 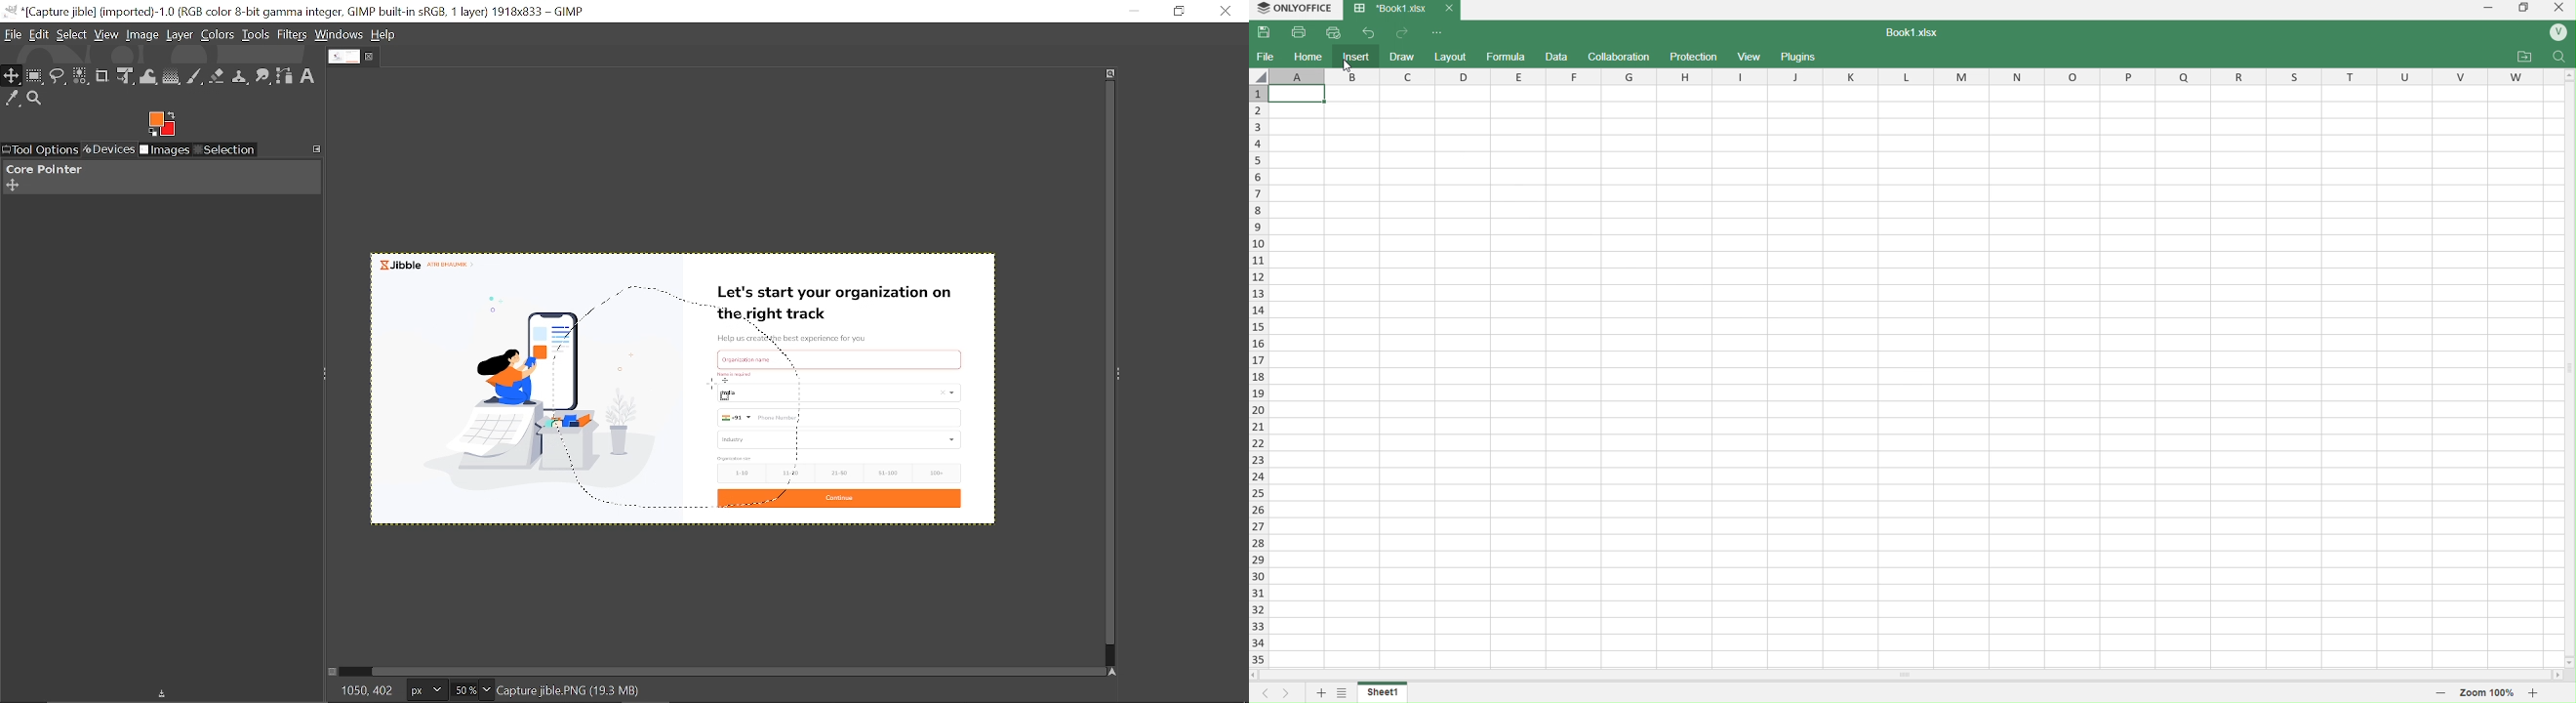 I want to click on Minimize, so click(x=1133, y=10).